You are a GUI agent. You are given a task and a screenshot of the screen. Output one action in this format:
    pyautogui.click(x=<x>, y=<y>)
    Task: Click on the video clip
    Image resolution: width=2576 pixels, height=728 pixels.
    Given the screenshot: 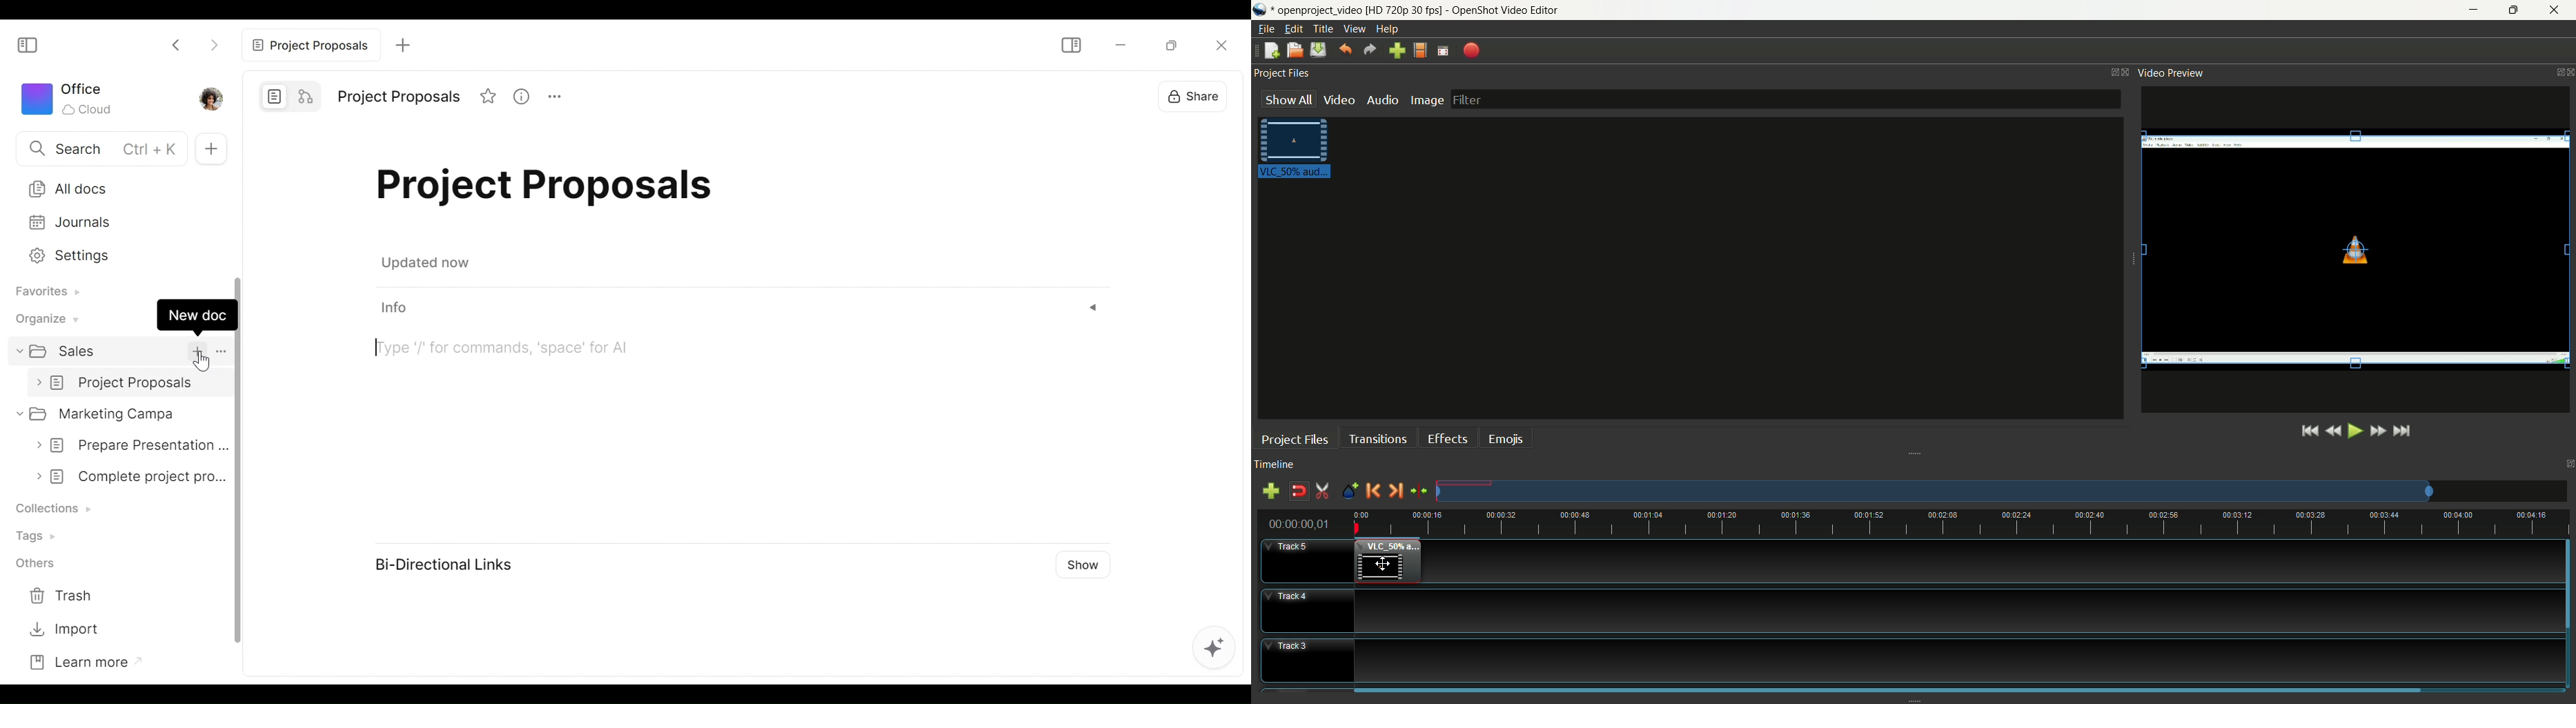 What is the action you would take?
    pyautogui.click(x=1297, y=150)
    